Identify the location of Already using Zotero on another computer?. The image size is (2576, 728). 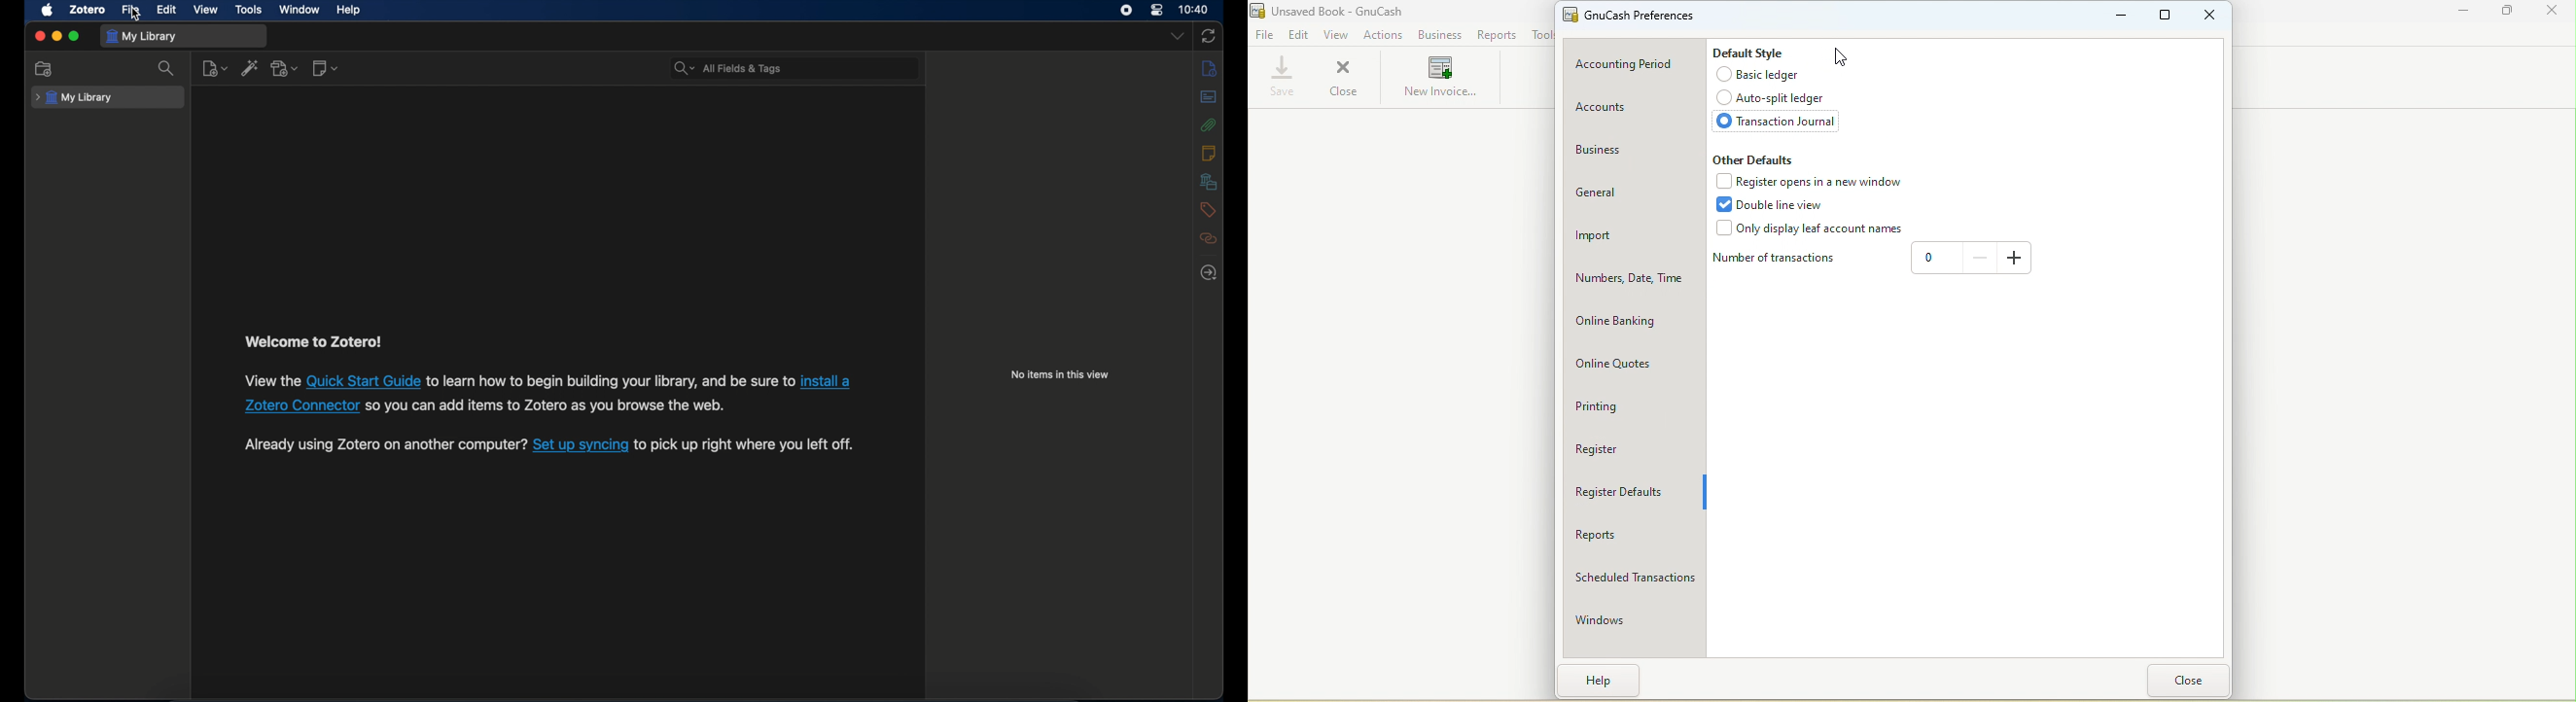
(384, 444).